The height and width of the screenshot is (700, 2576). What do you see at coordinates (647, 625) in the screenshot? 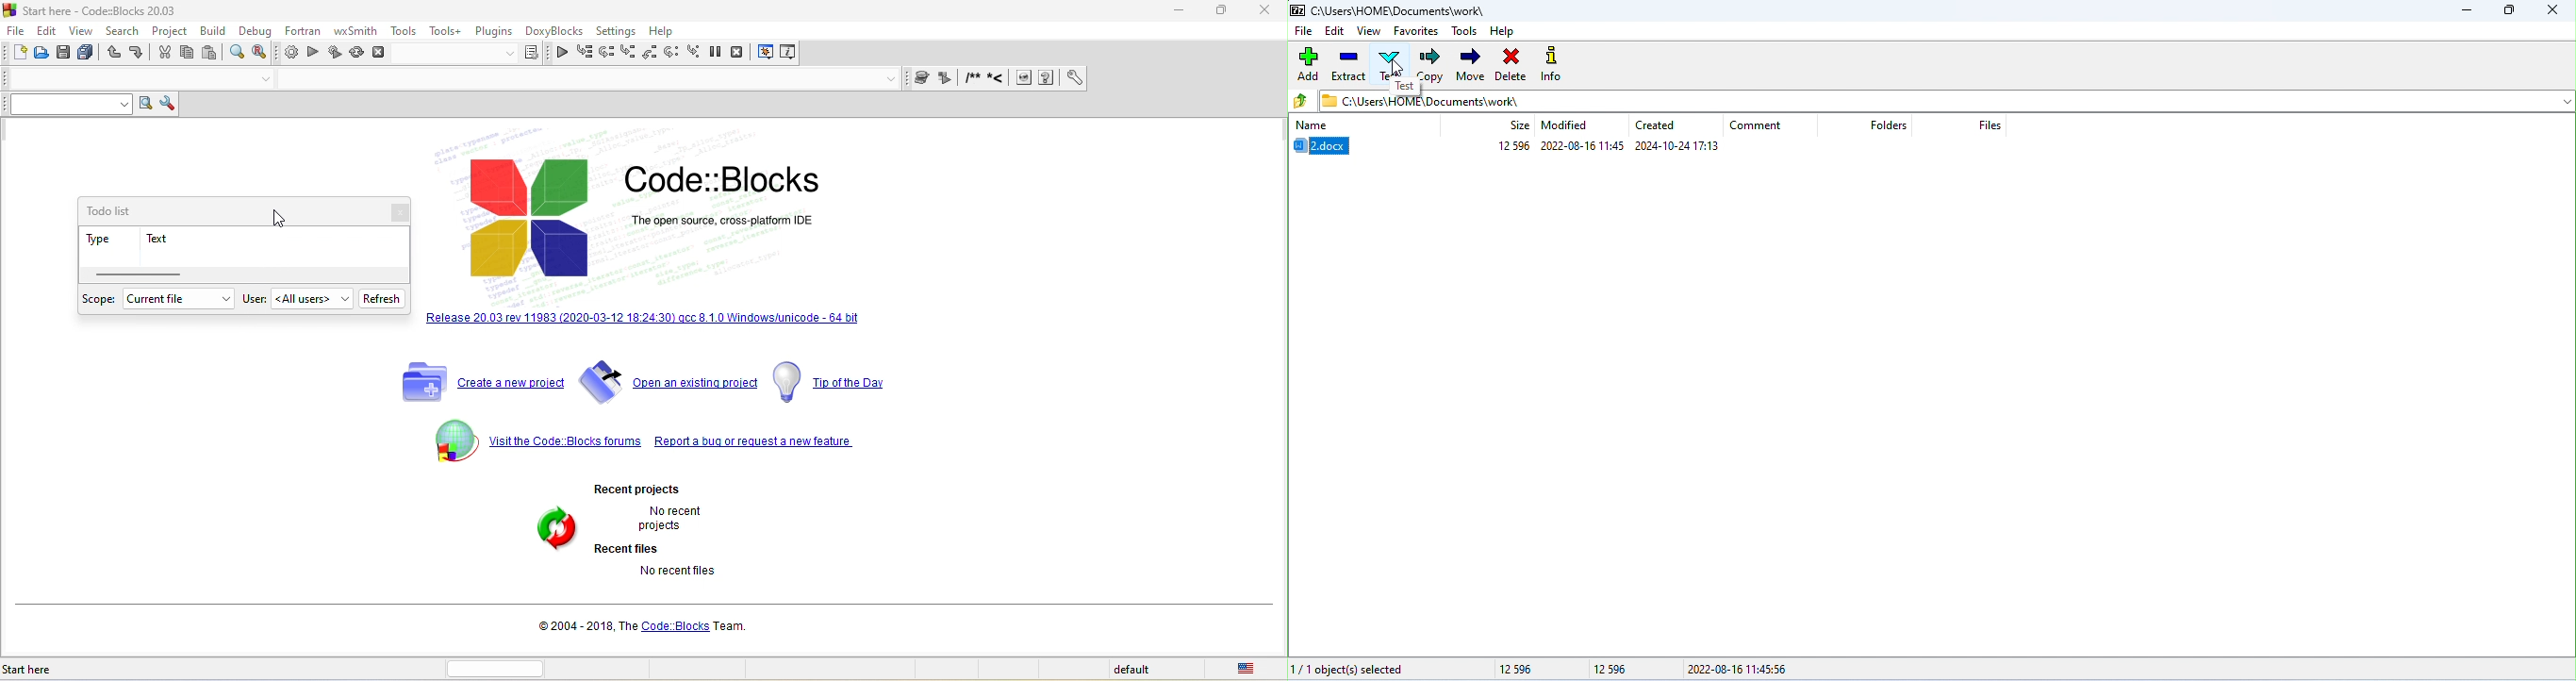
I see `2004-2018 the code blocks team` at bounding box center [647, 625].